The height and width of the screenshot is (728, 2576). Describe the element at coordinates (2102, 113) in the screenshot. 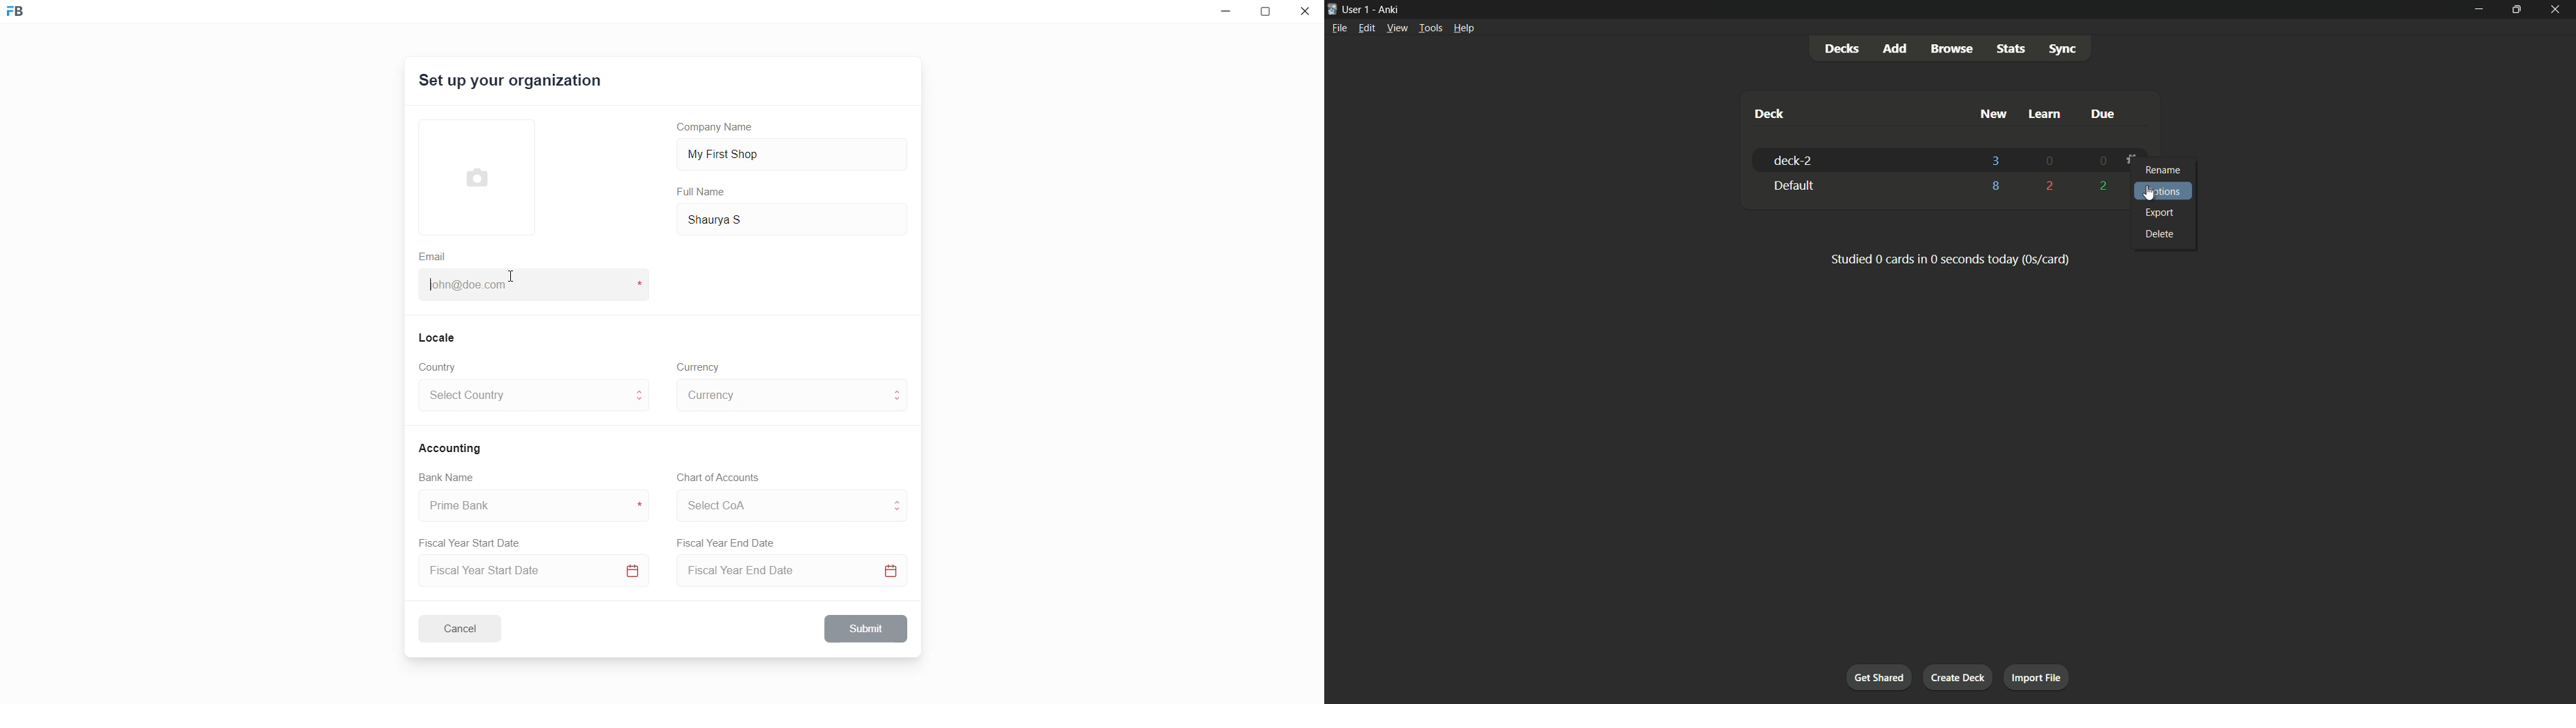

I see `due` at that location.